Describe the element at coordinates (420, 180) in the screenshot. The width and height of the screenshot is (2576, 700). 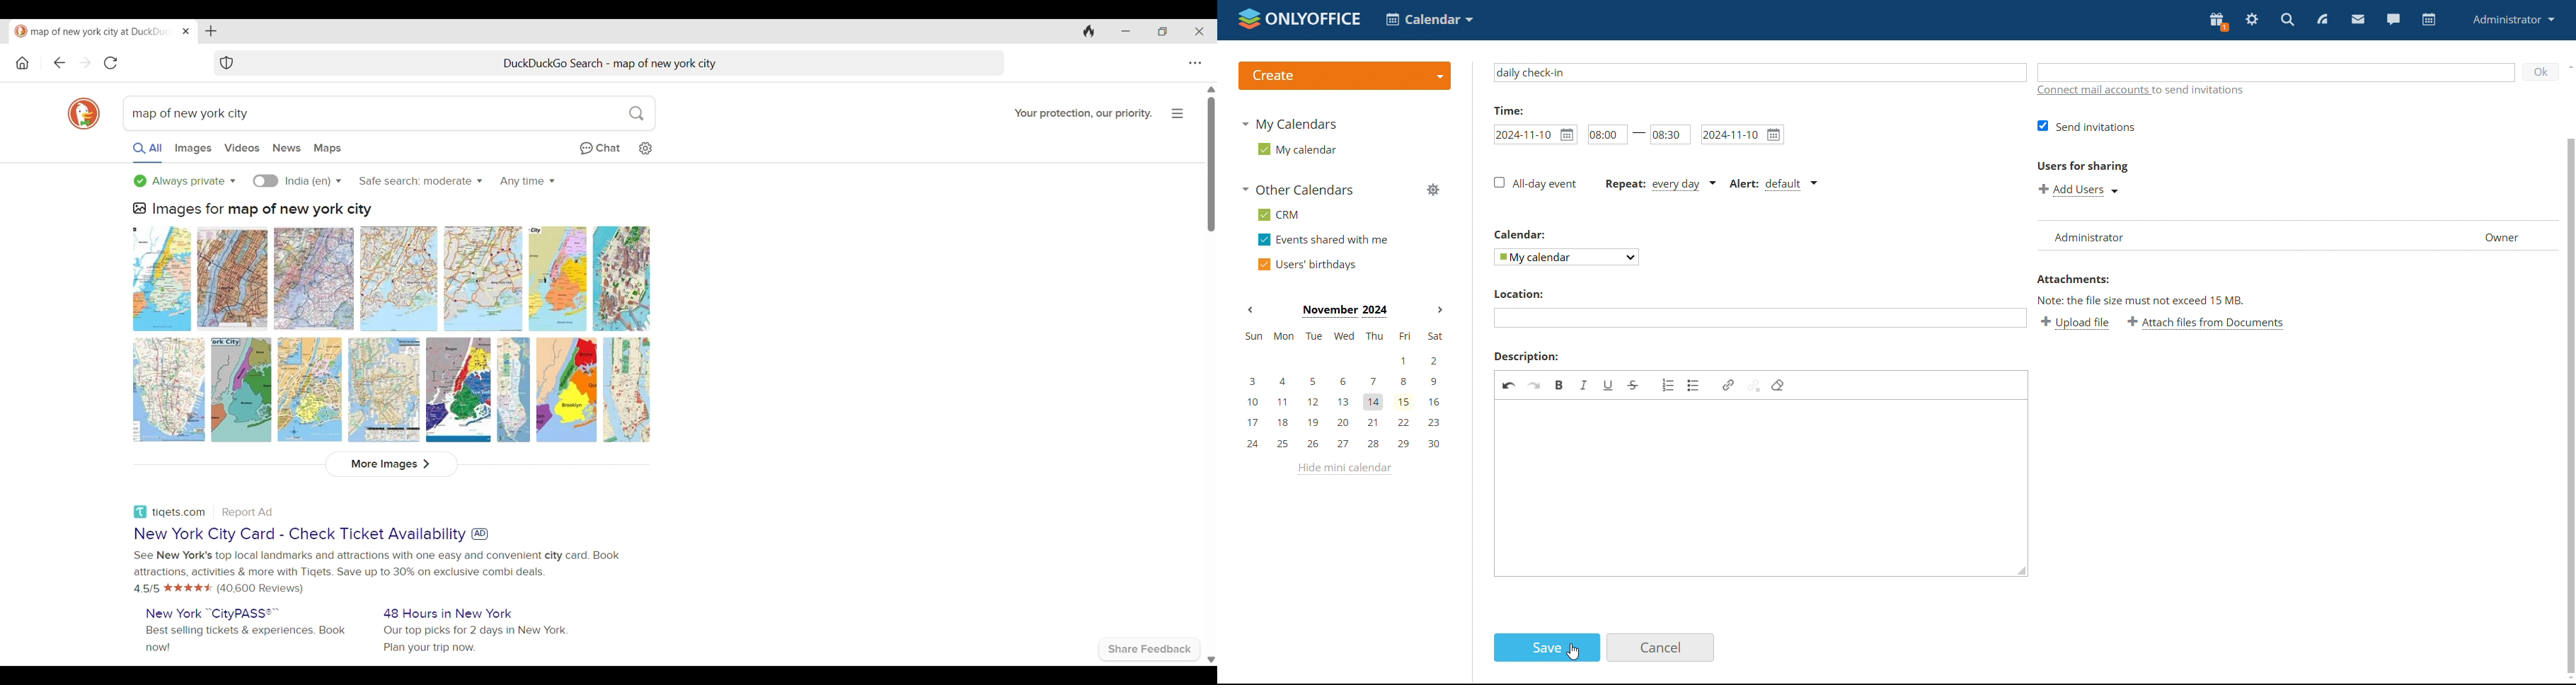
I see `Safe search options` at that location.